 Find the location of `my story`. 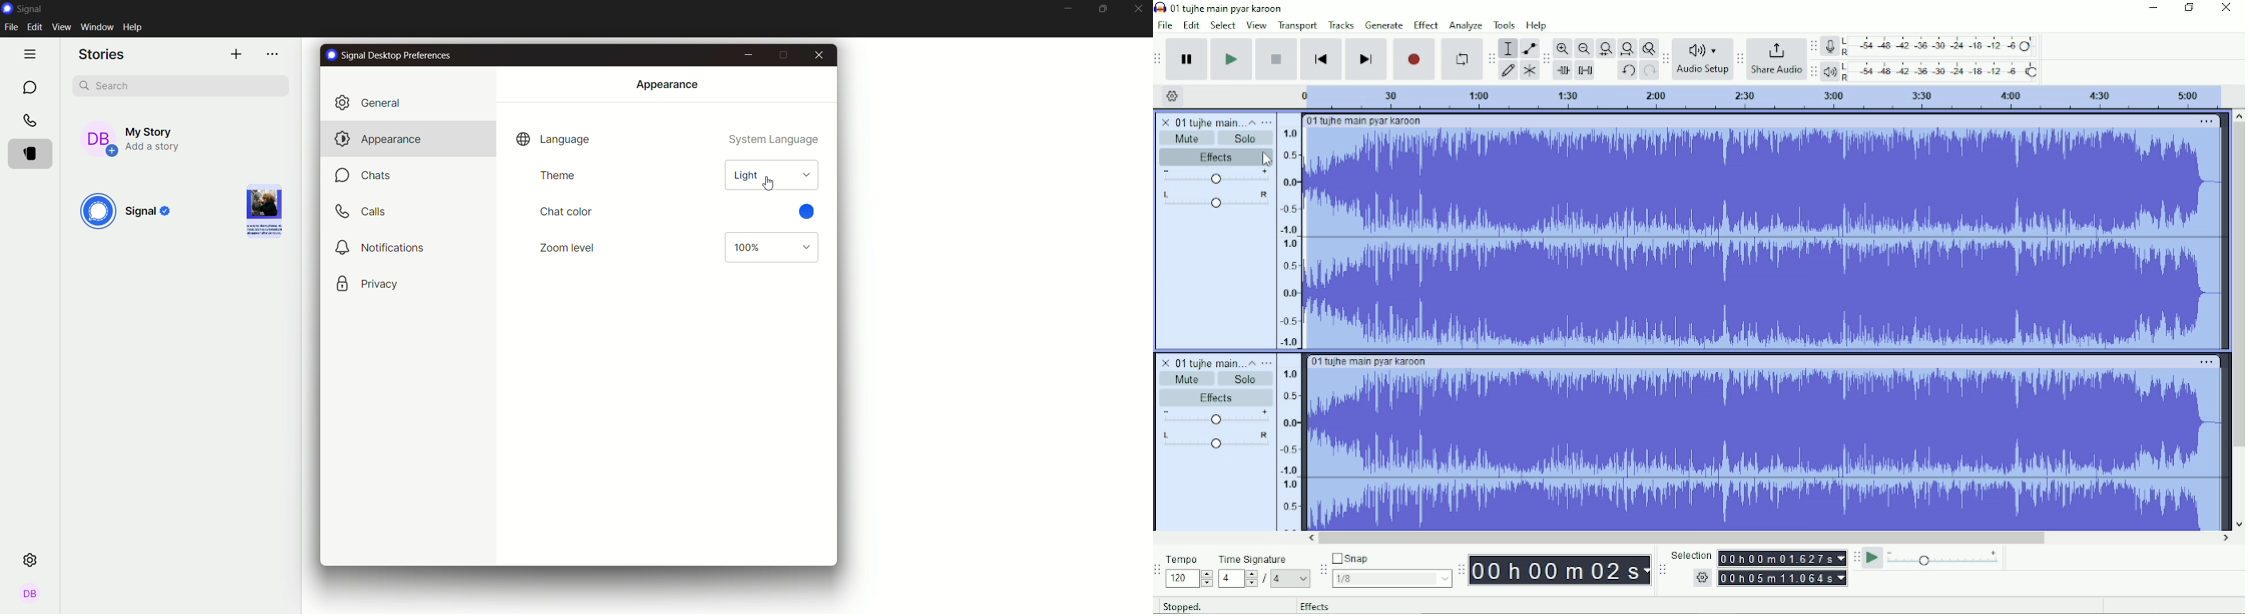

my story is located at coordinates (145, 136).